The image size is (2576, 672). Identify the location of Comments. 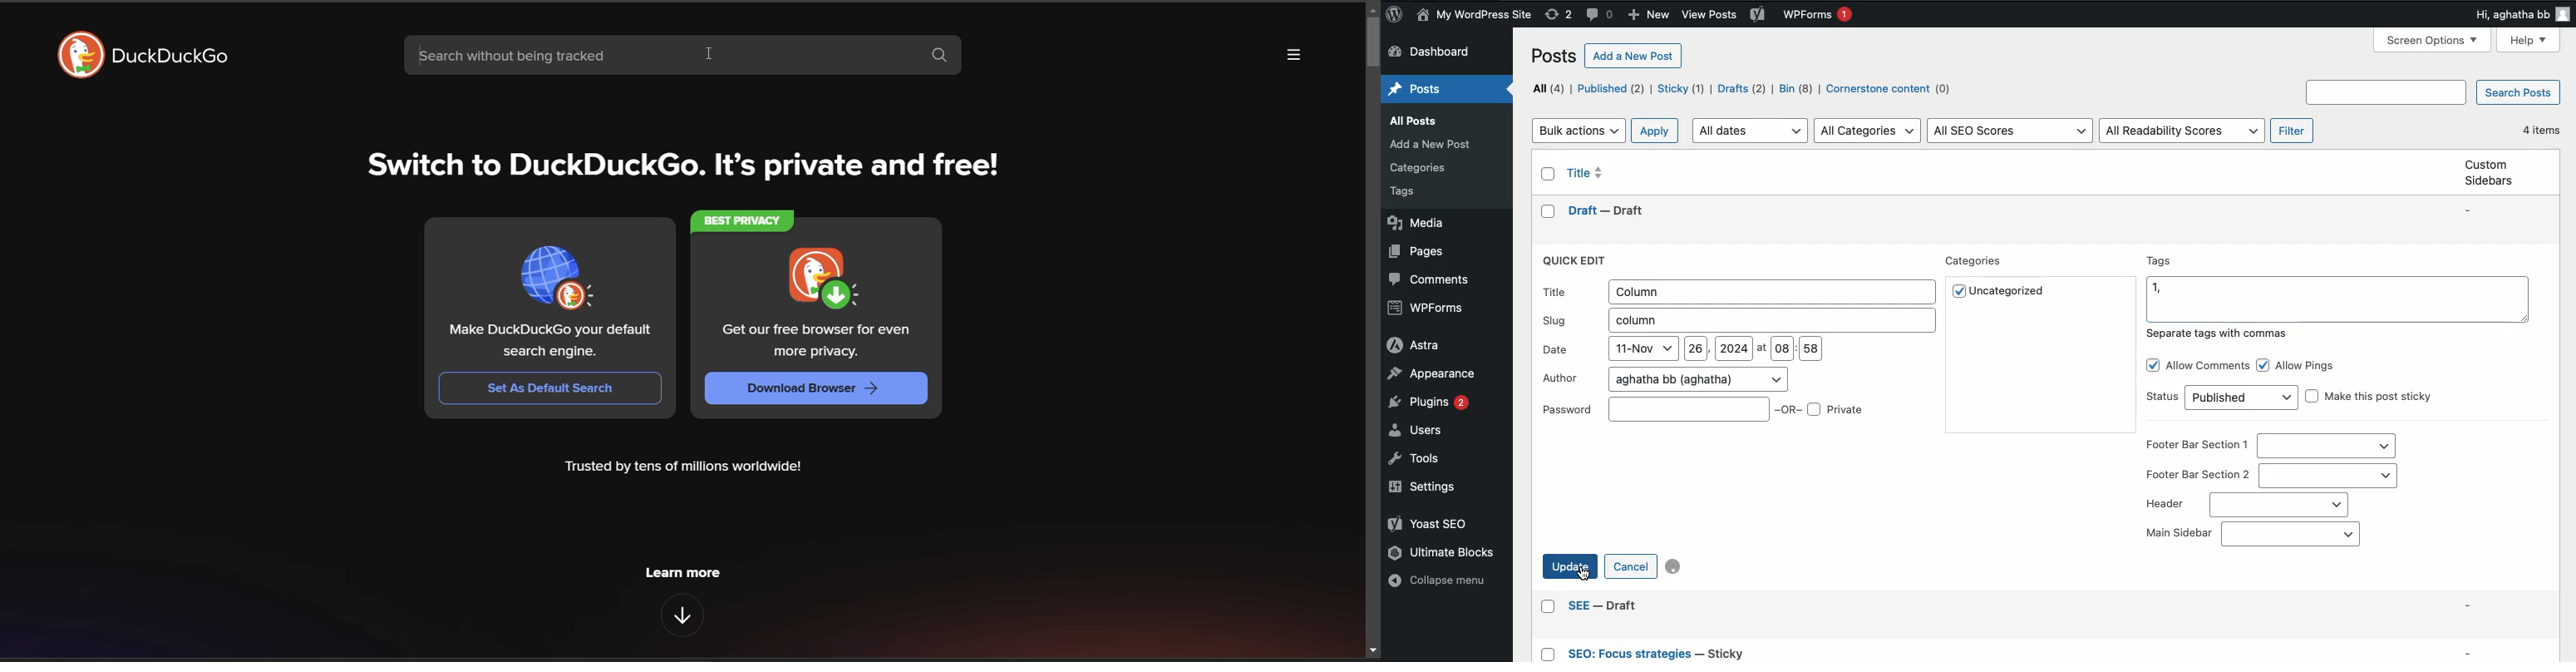
(1427, 280).